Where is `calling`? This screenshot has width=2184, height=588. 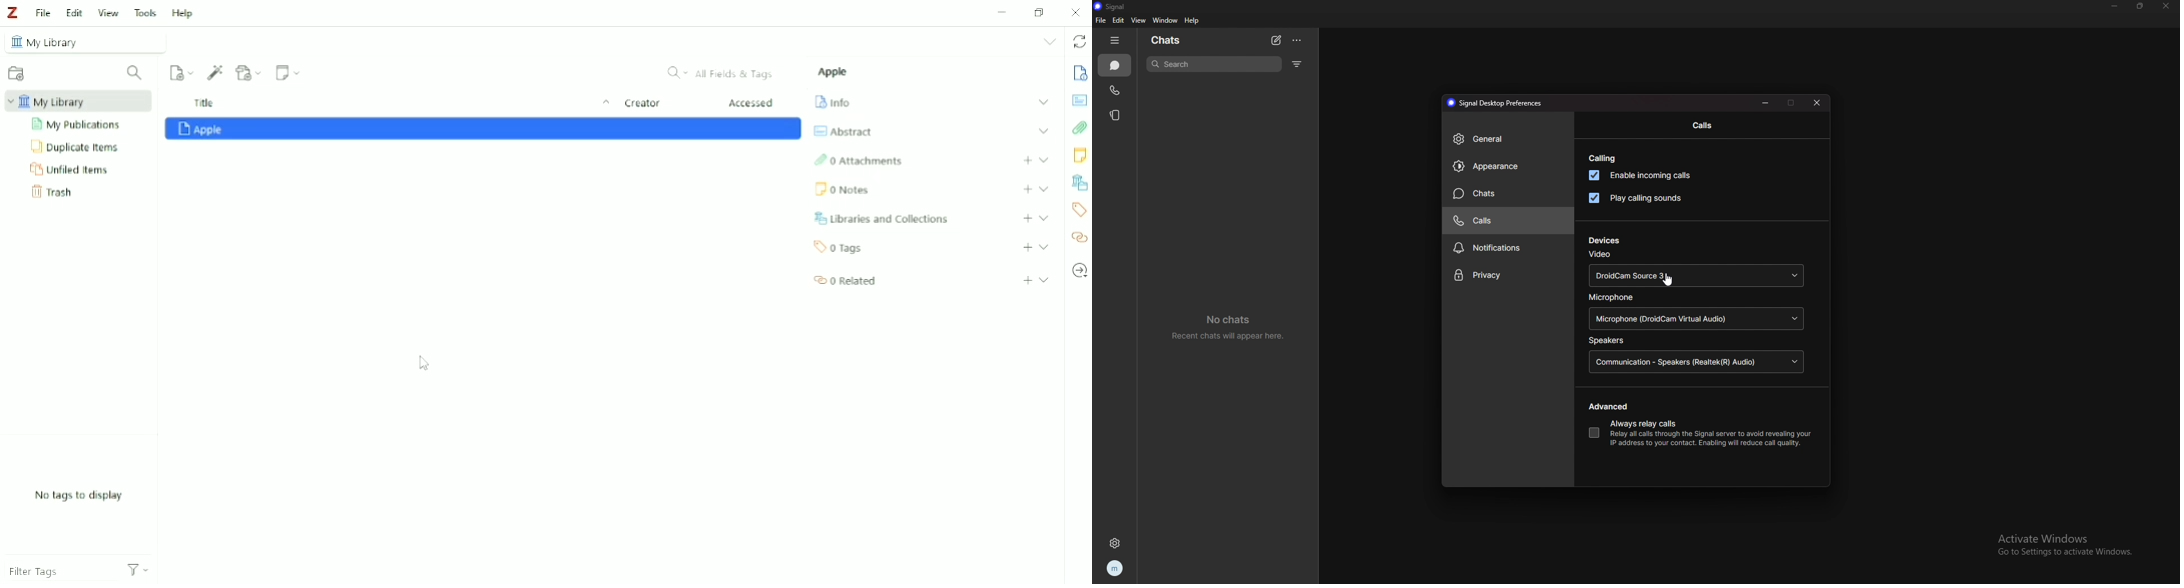
calling is located at coordinates (1603, 159).